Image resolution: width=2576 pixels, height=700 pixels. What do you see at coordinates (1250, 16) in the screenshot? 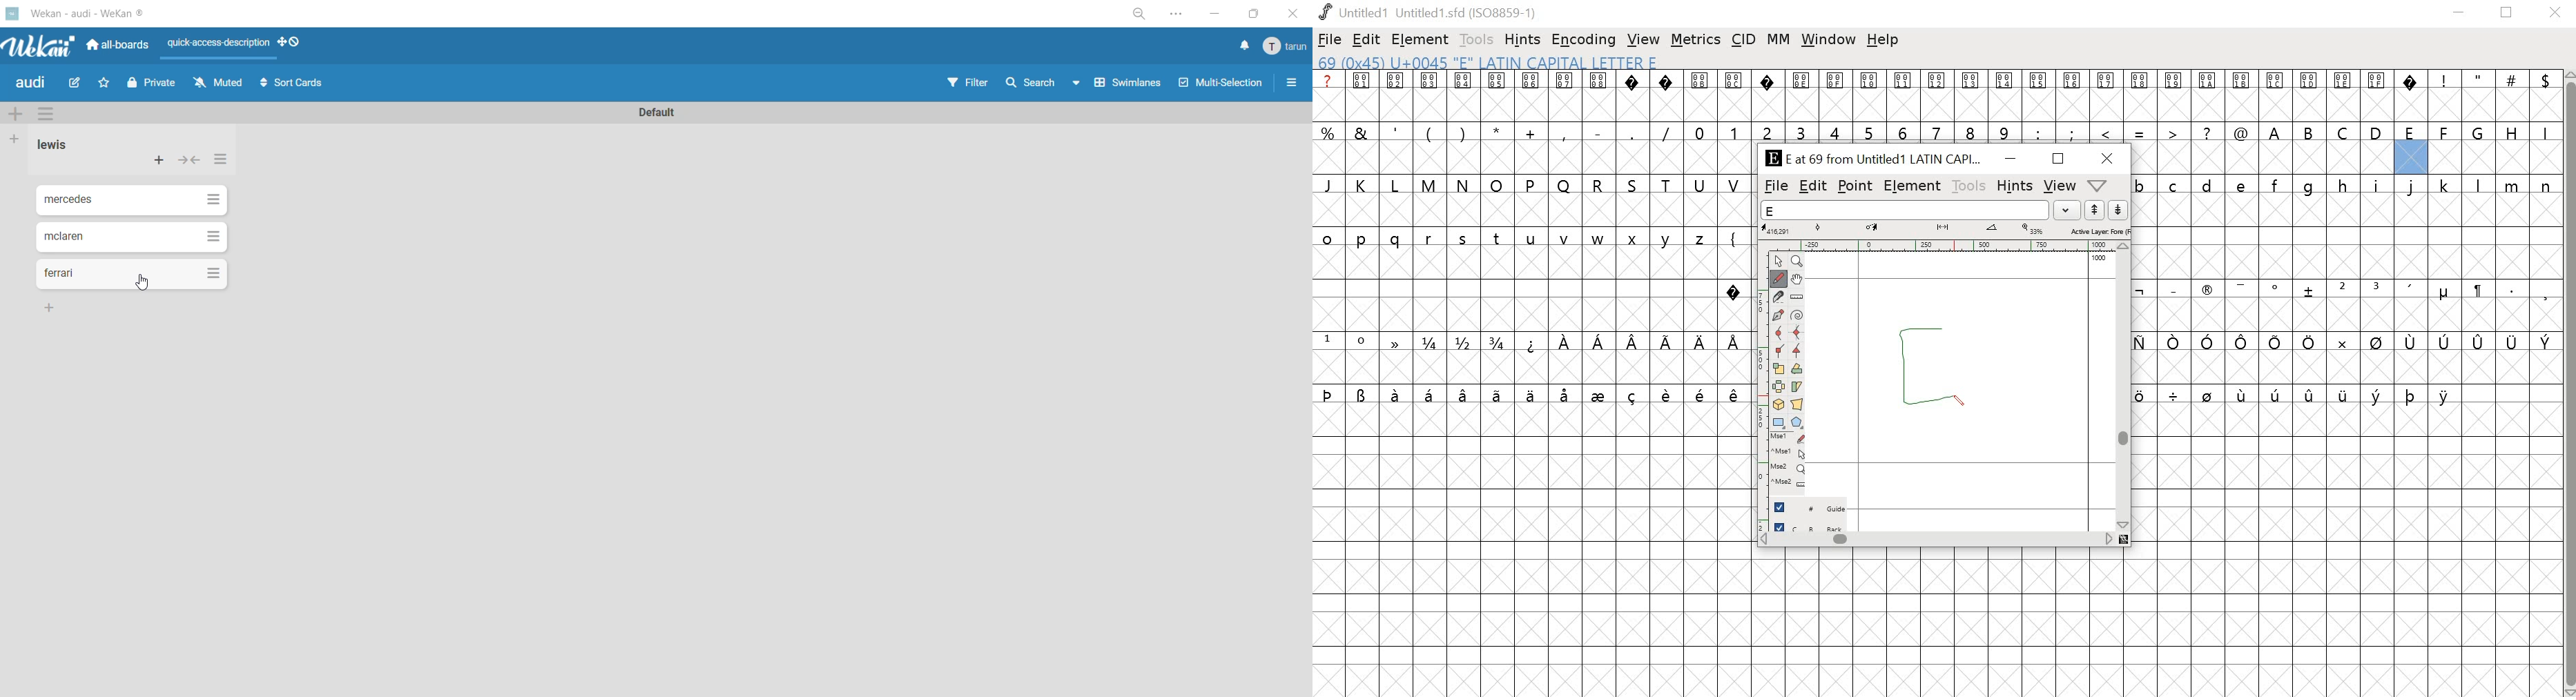
I see `maximize` at bounding box center [1250, 16].